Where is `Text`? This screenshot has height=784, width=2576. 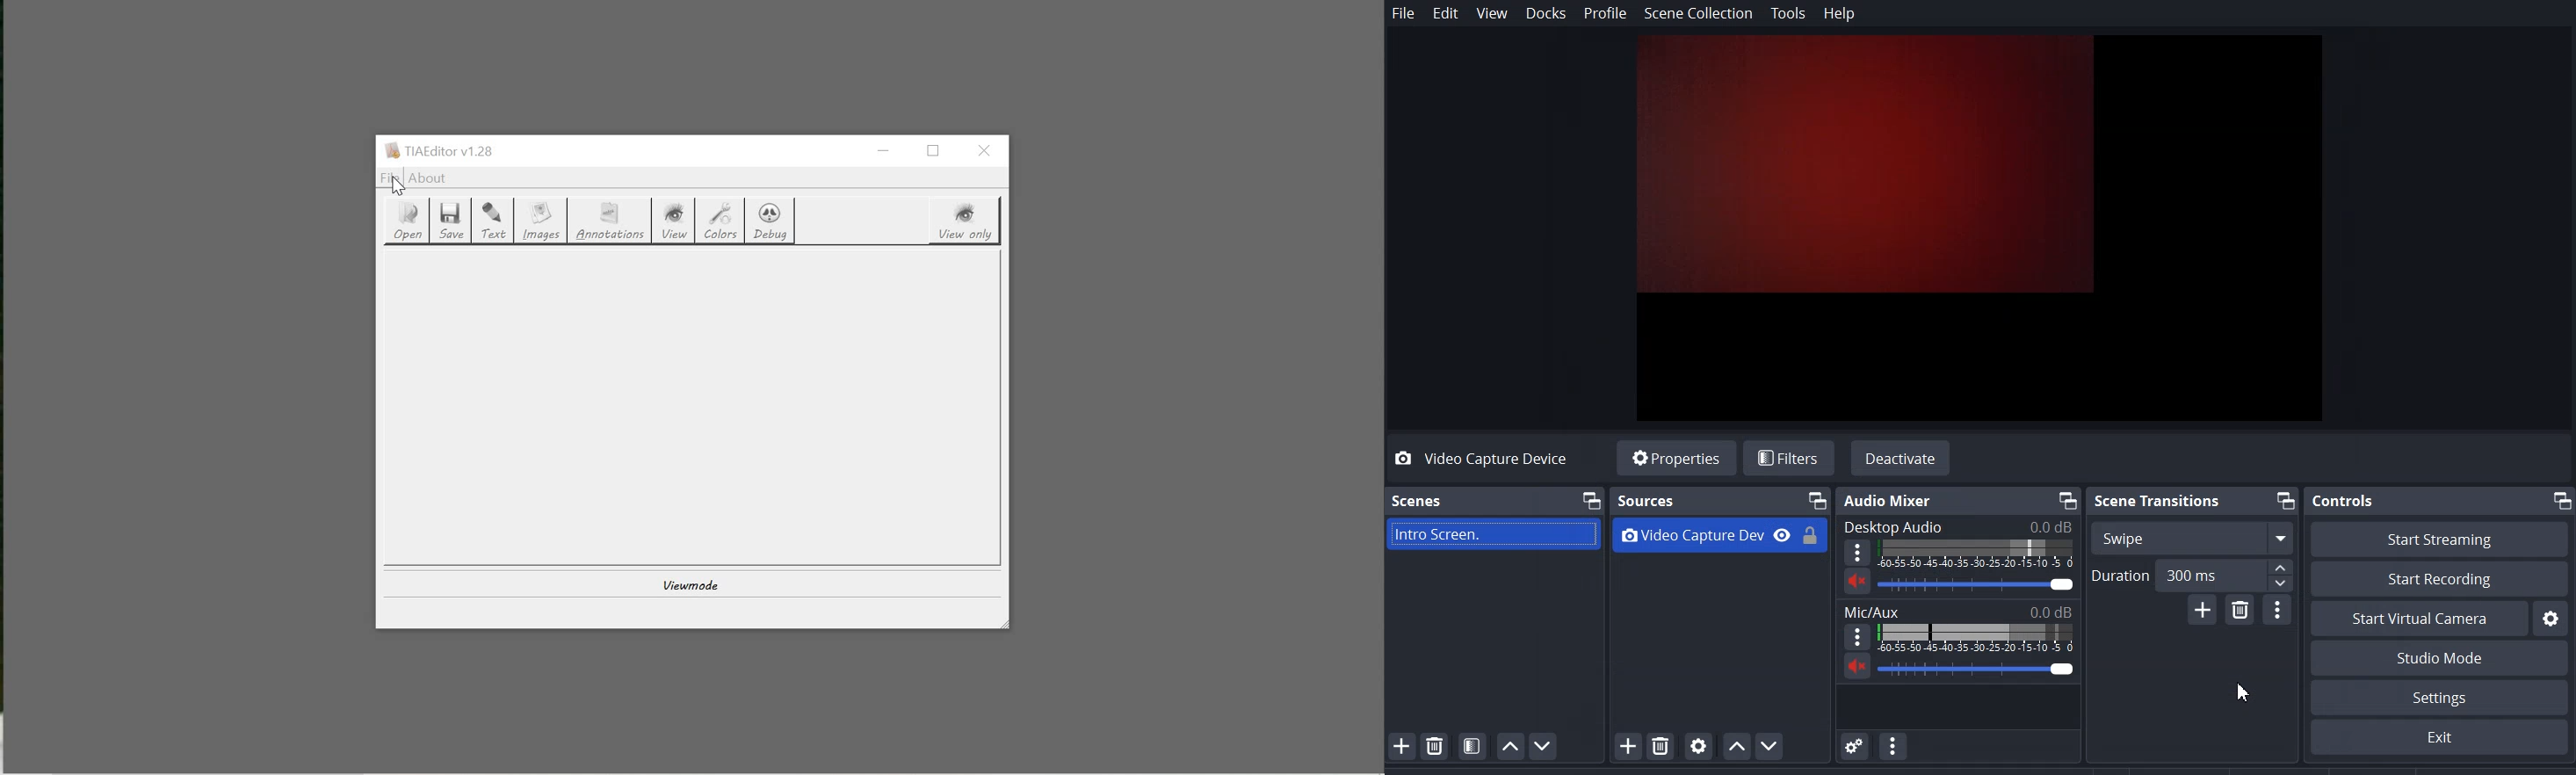 Text is located at coordinates (1957, 611).